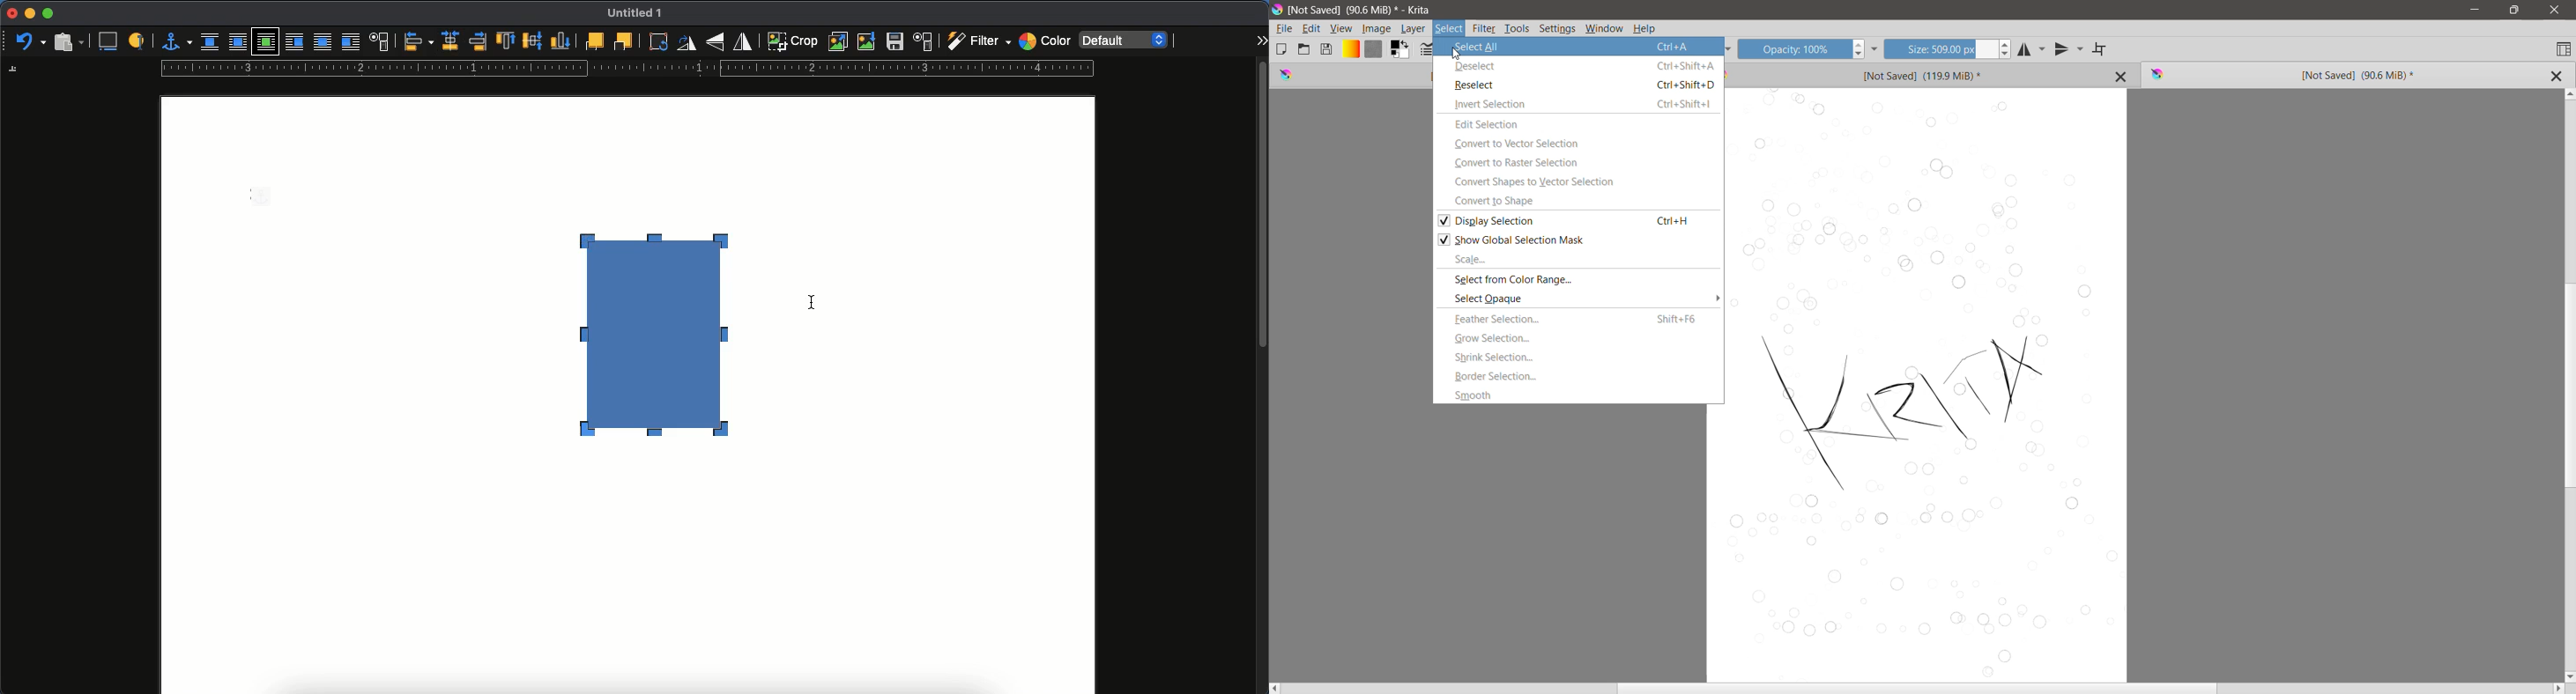  What do you see at coordinates (744, 41) in the screenshot?
I see `flip horizontally` at bounding box center [744, 41].